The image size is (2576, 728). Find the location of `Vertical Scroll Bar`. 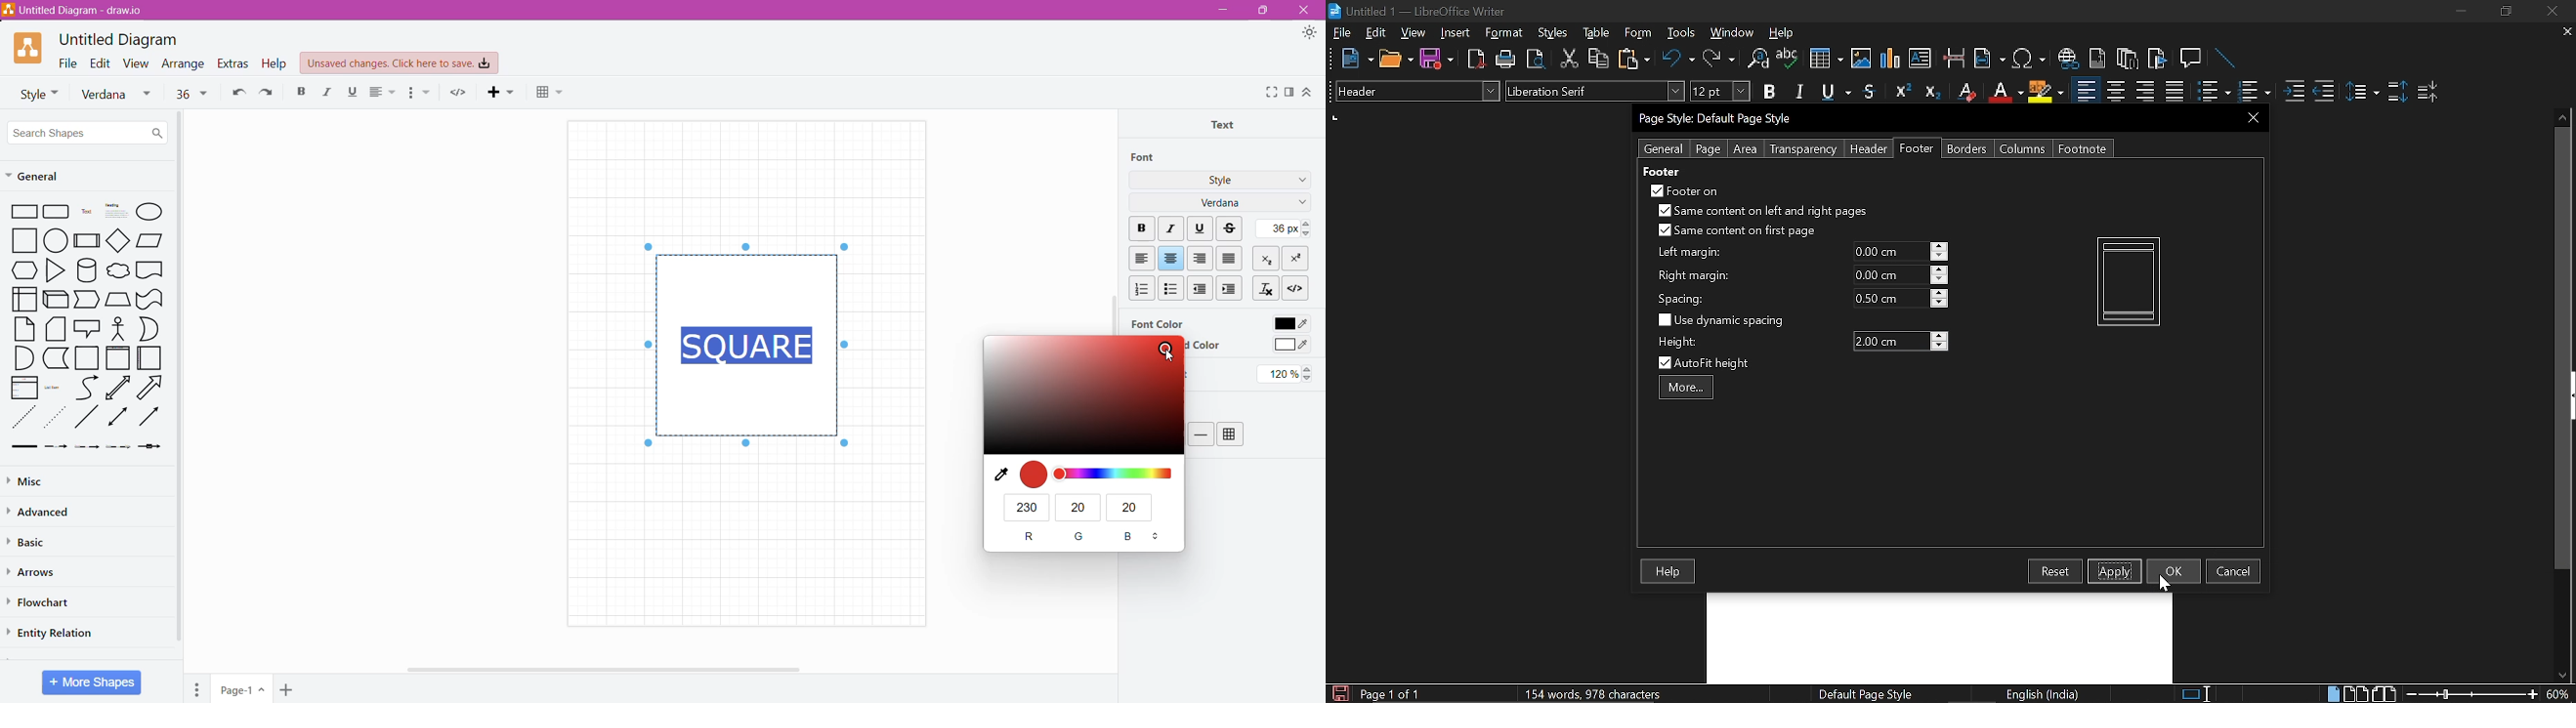

Vertical Scroll Bar is located at coordinates (180, 380).